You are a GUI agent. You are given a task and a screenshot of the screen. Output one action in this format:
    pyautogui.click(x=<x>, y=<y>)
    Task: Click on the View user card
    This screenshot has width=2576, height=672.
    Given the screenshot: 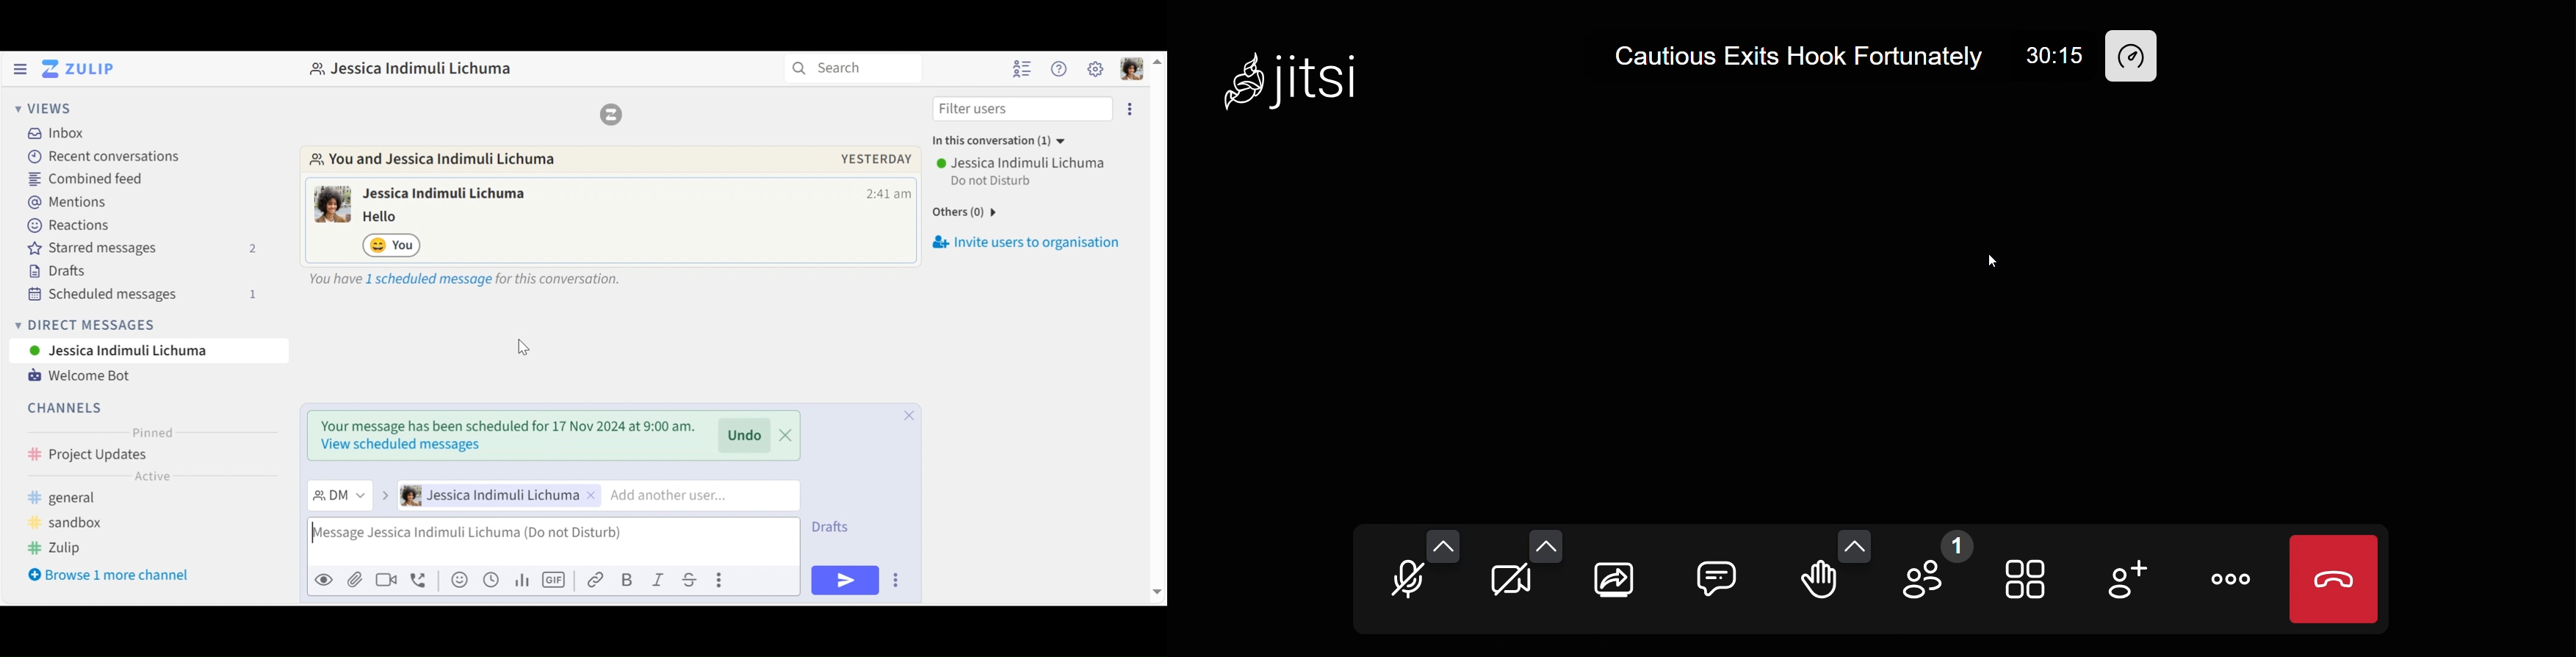 What is the action you would take?
    pyautogui.click(x=333, y=204)
    